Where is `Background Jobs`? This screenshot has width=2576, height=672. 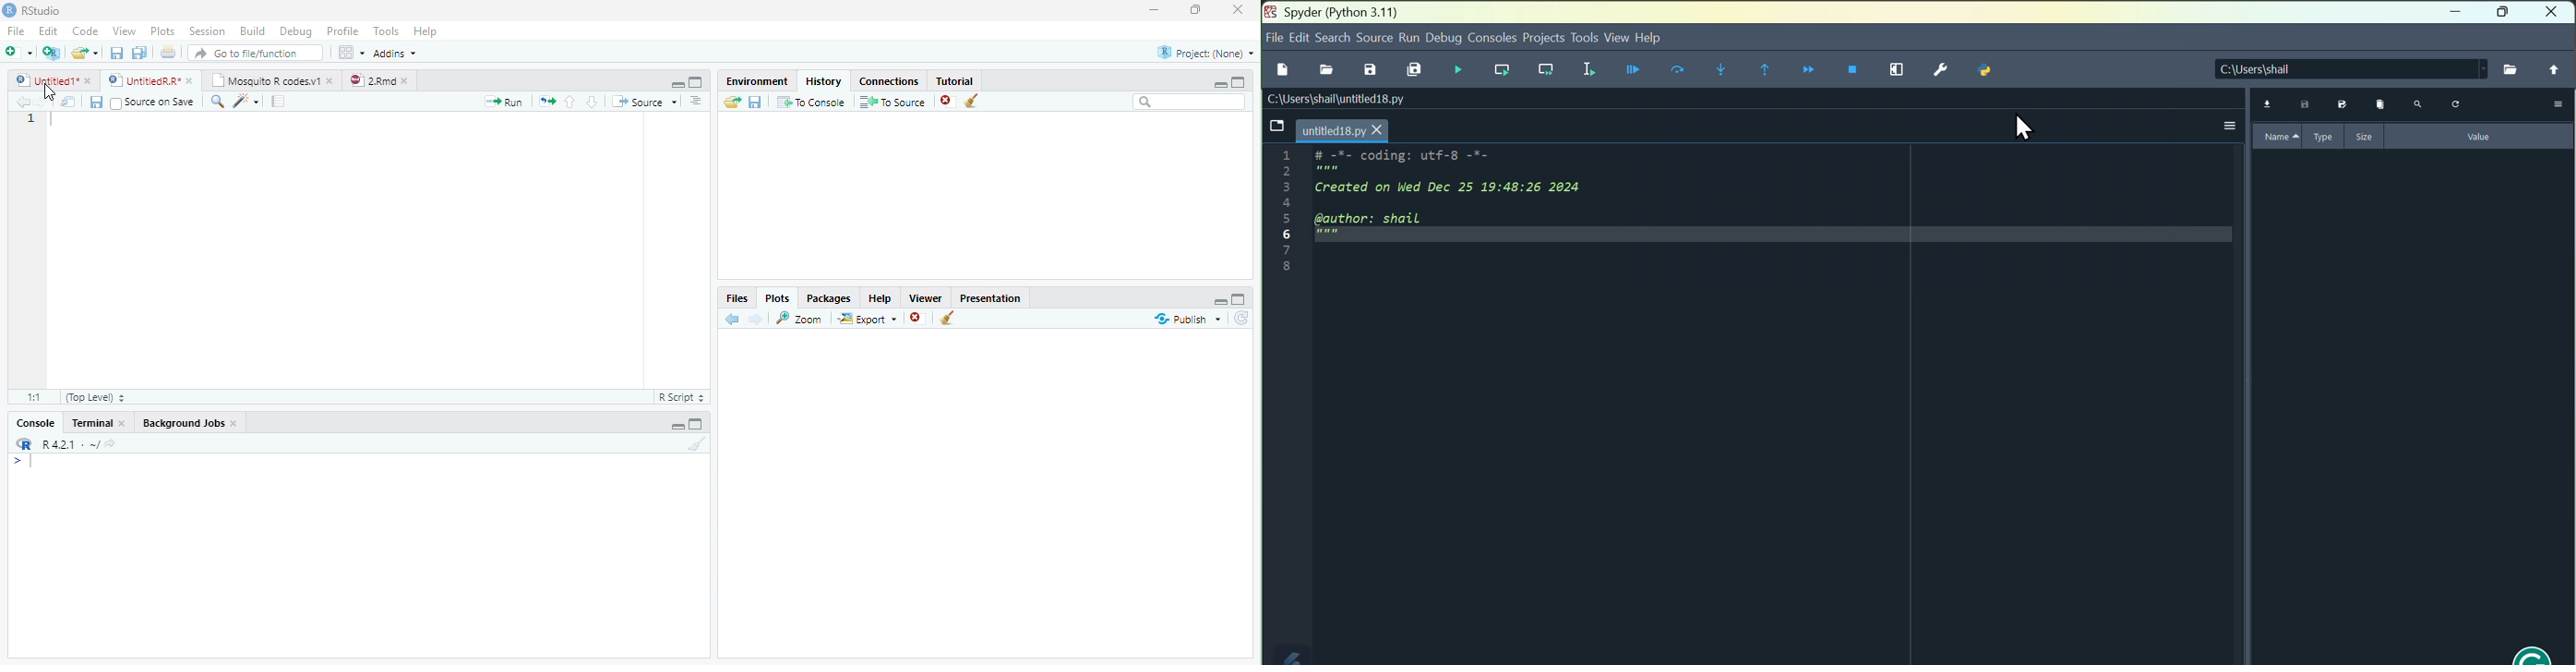
Background Jobs is located at coordinates (191, 421).